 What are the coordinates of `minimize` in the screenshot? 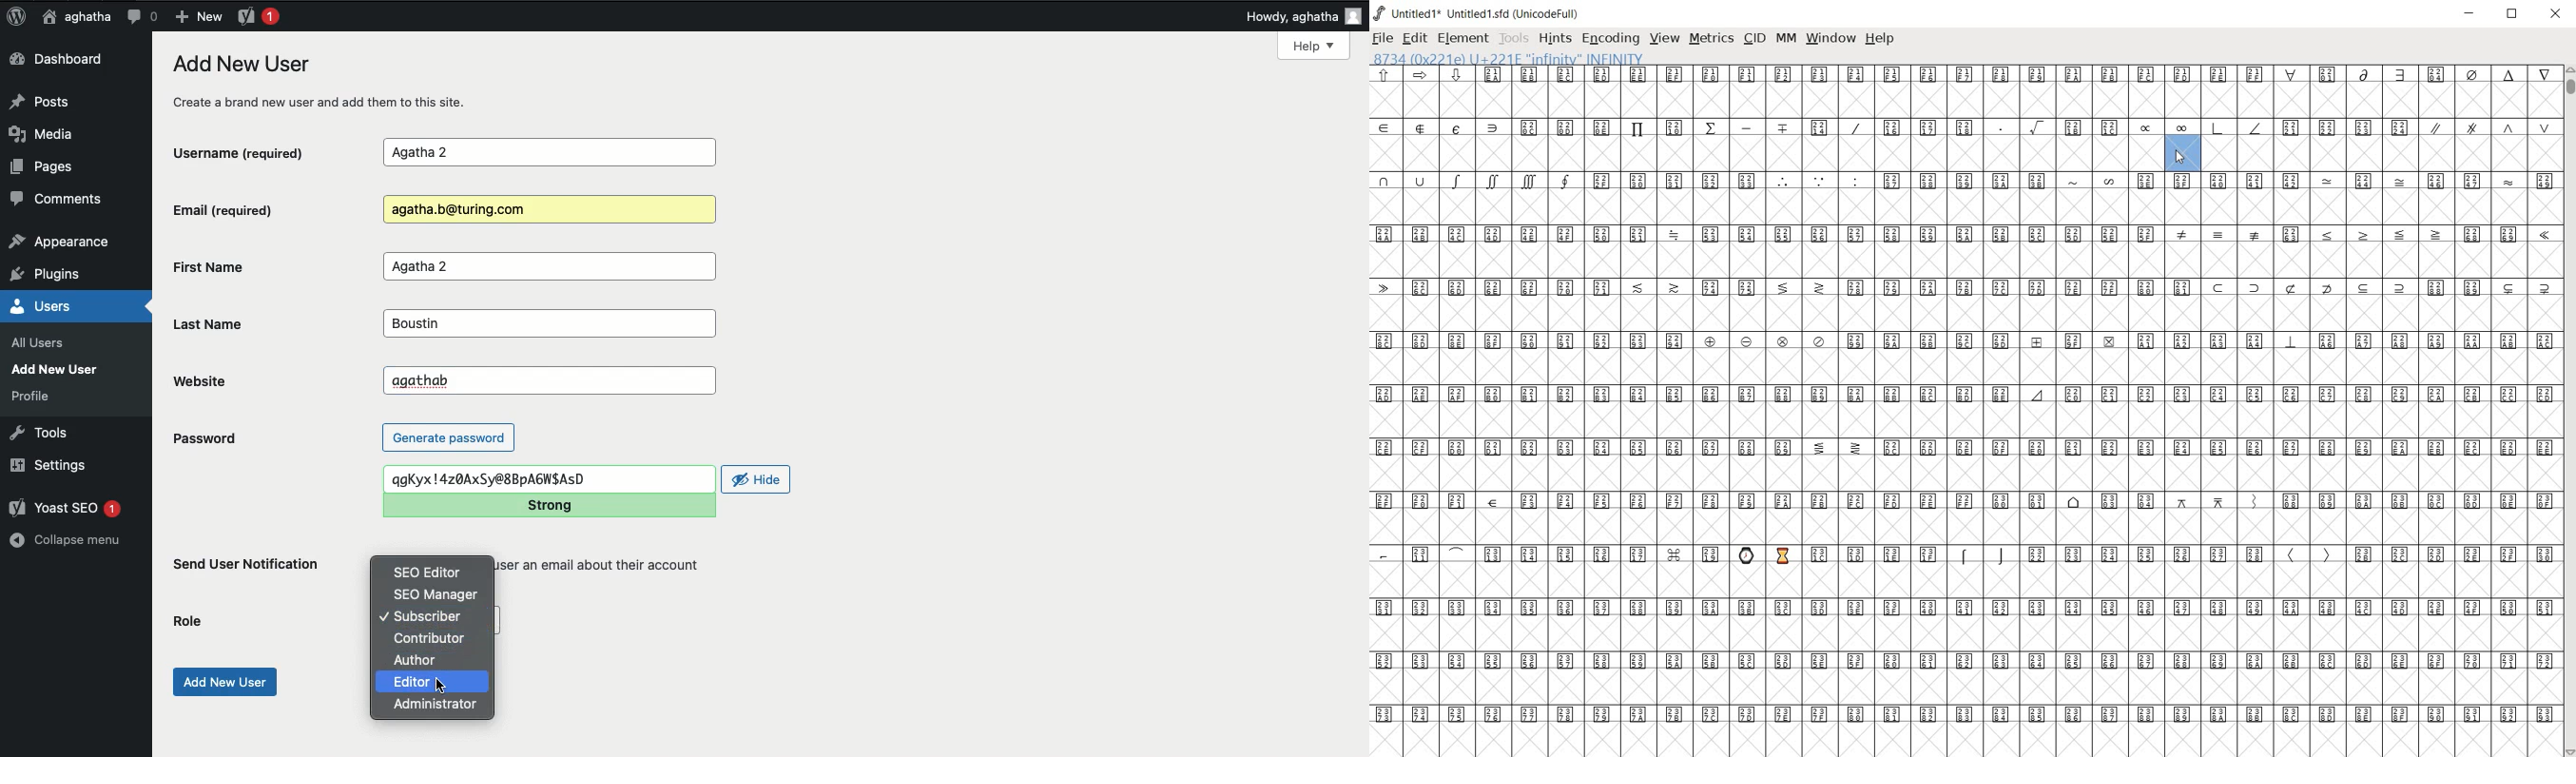 It's located at (2471, 14).